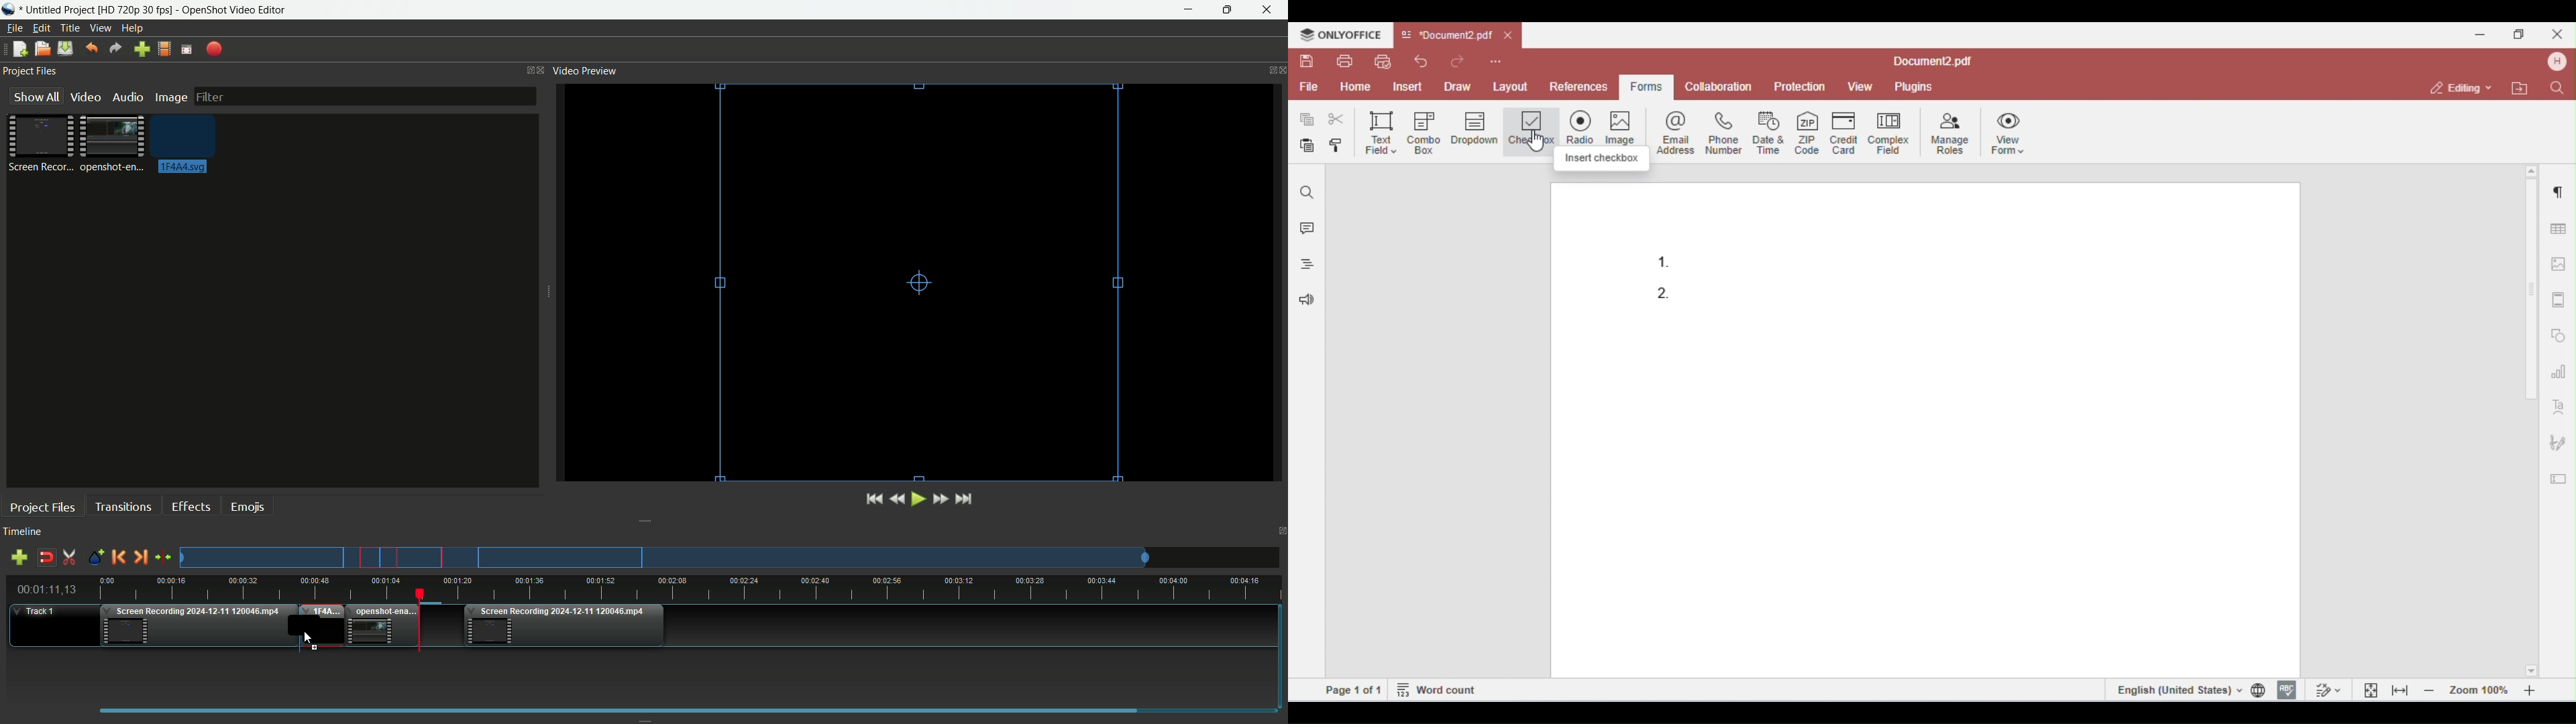 This screenshot has height=728, width=2576. I want to click on Project file one, so click(44, 142).